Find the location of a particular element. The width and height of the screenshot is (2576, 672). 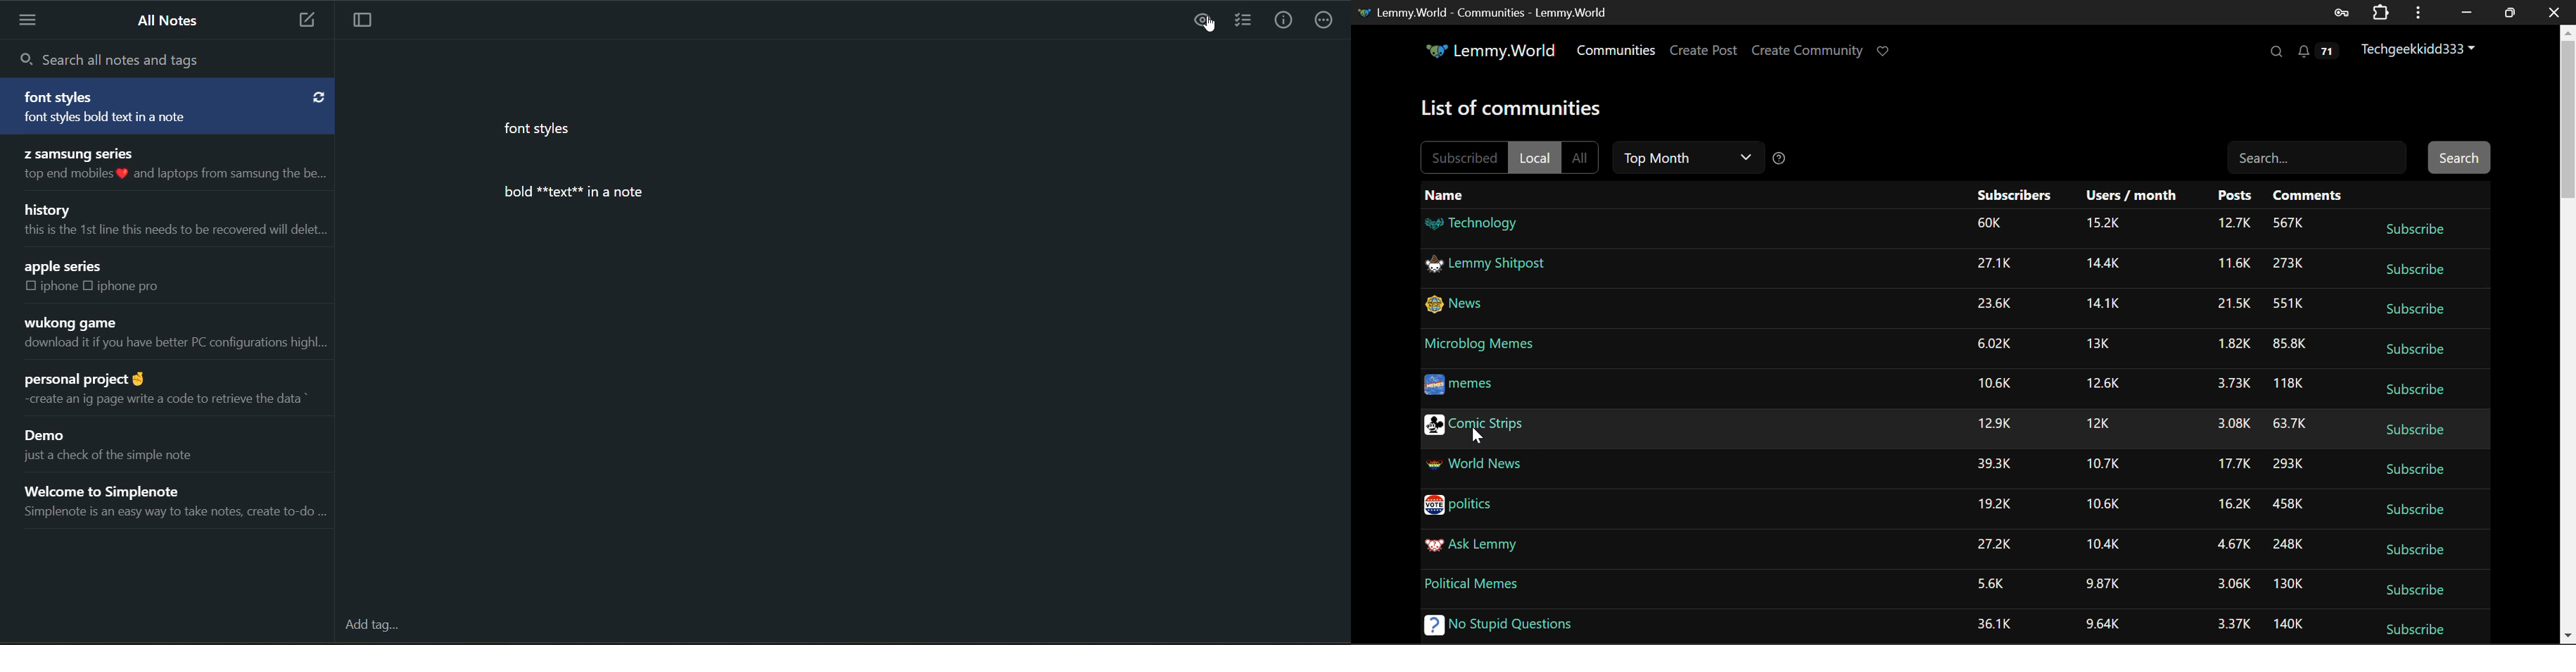

Subscribe is located at coordinates (2414, 432).